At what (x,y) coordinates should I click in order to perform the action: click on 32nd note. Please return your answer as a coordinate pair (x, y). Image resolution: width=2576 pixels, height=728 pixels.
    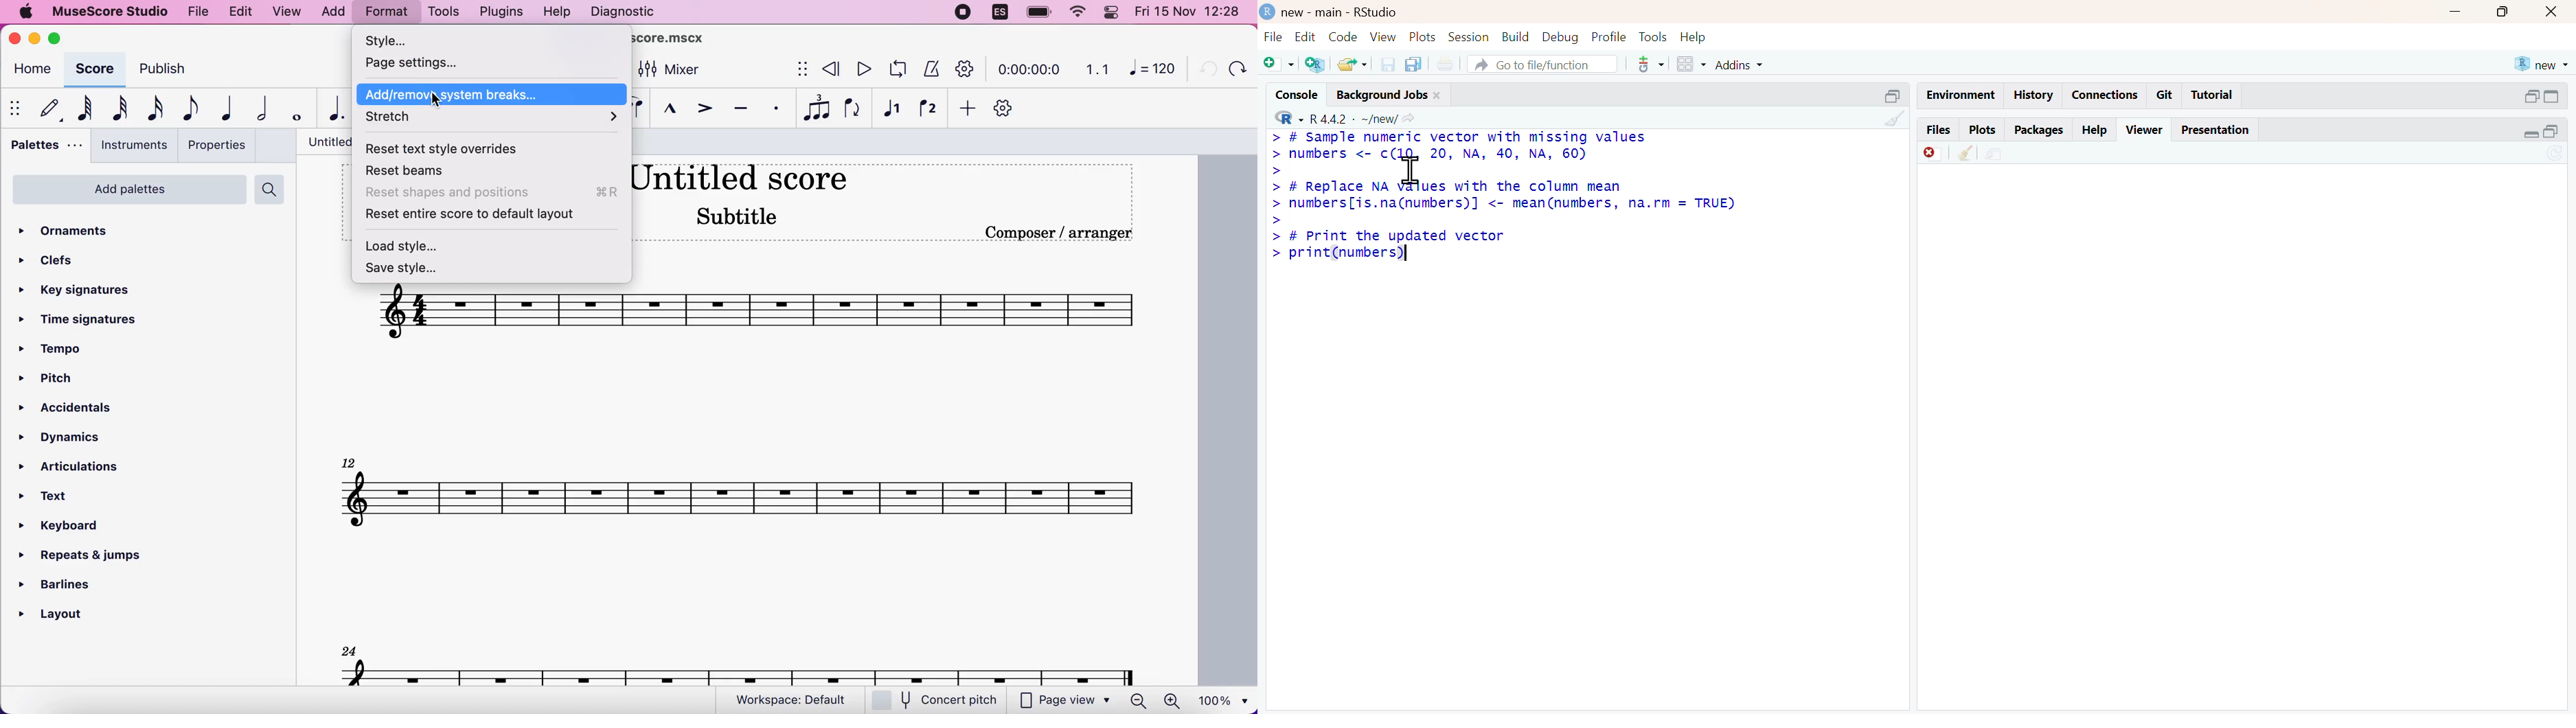
    Looking at the image, I should click on (121, 108).